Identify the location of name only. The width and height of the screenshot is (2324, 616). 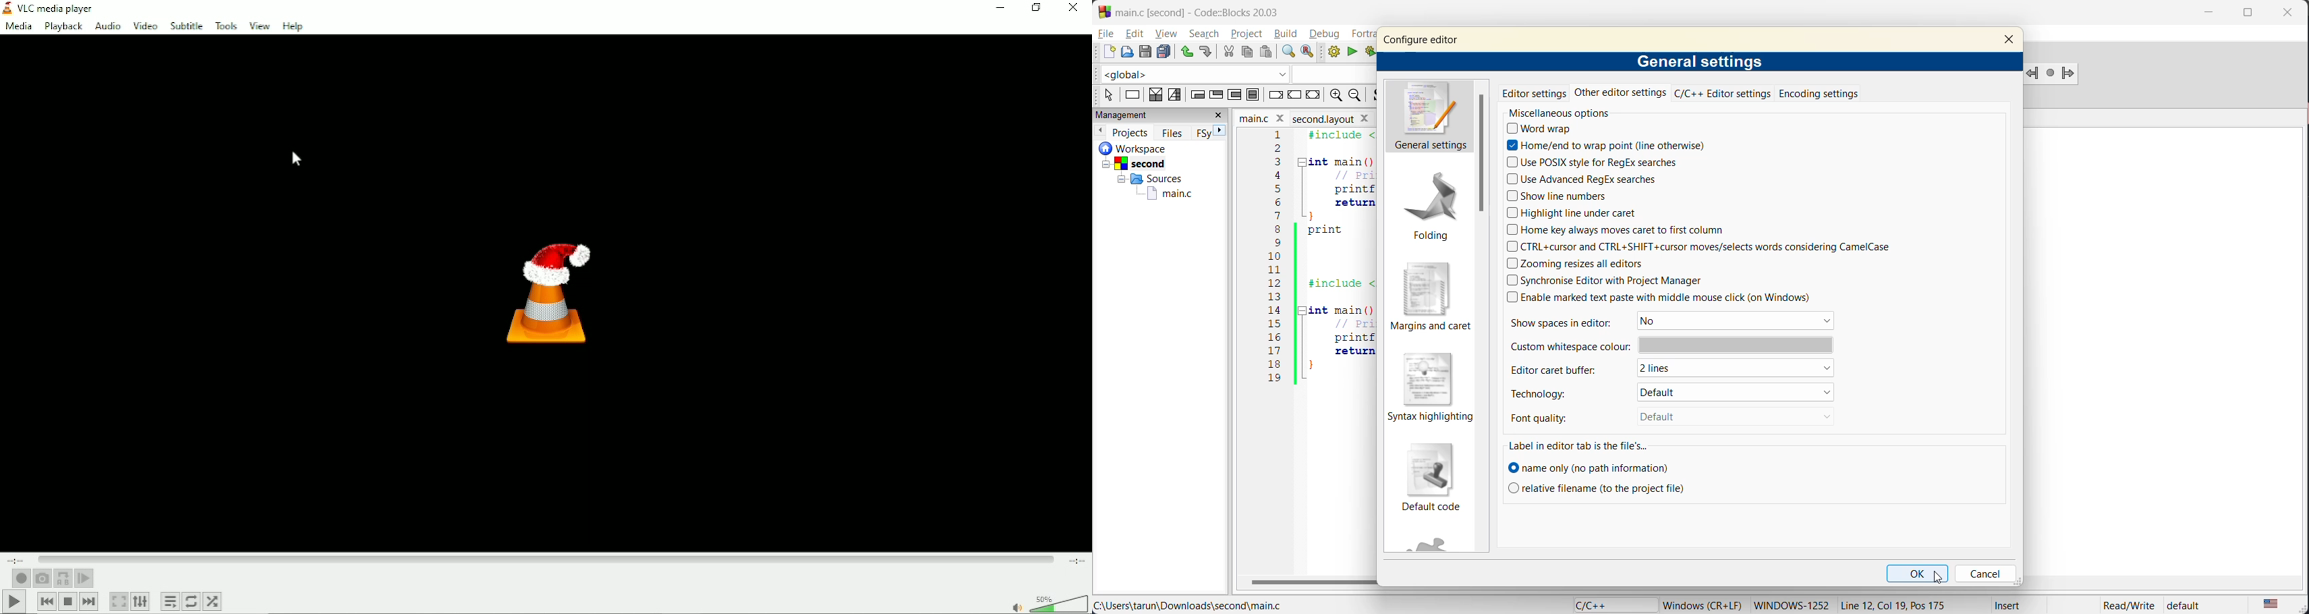
(1591, 467).